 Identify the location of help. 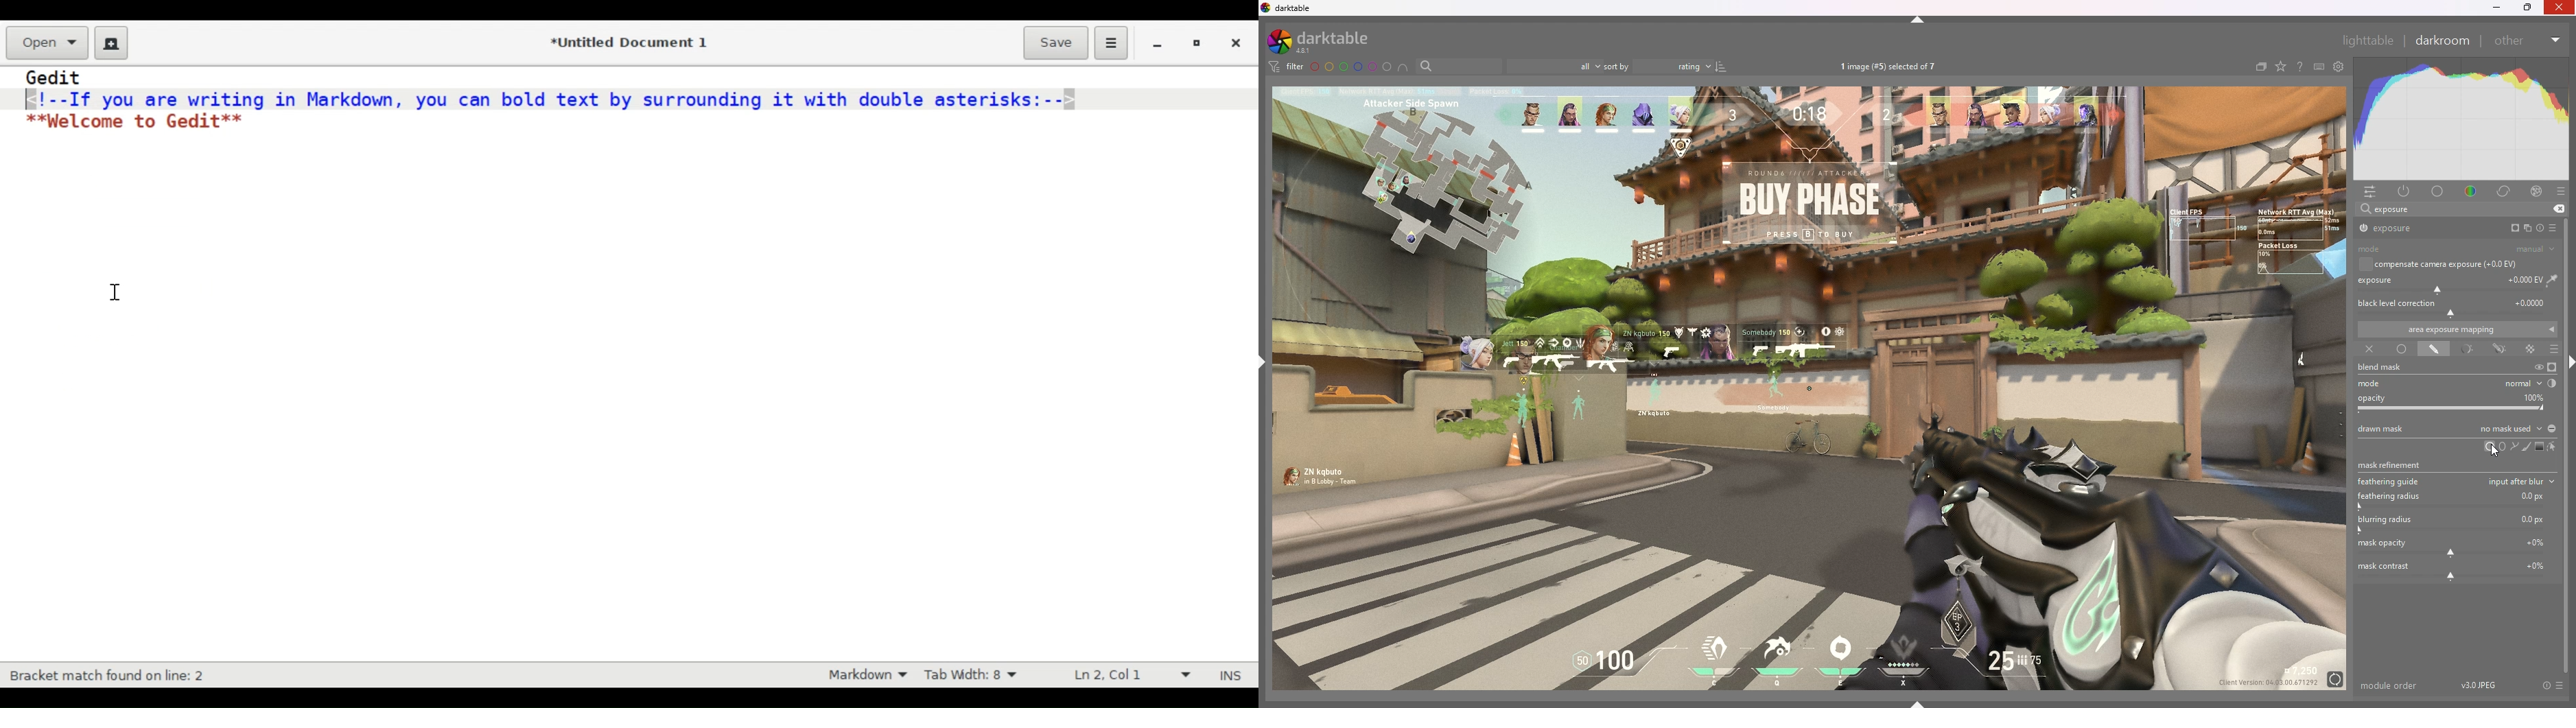
(2298, 67).